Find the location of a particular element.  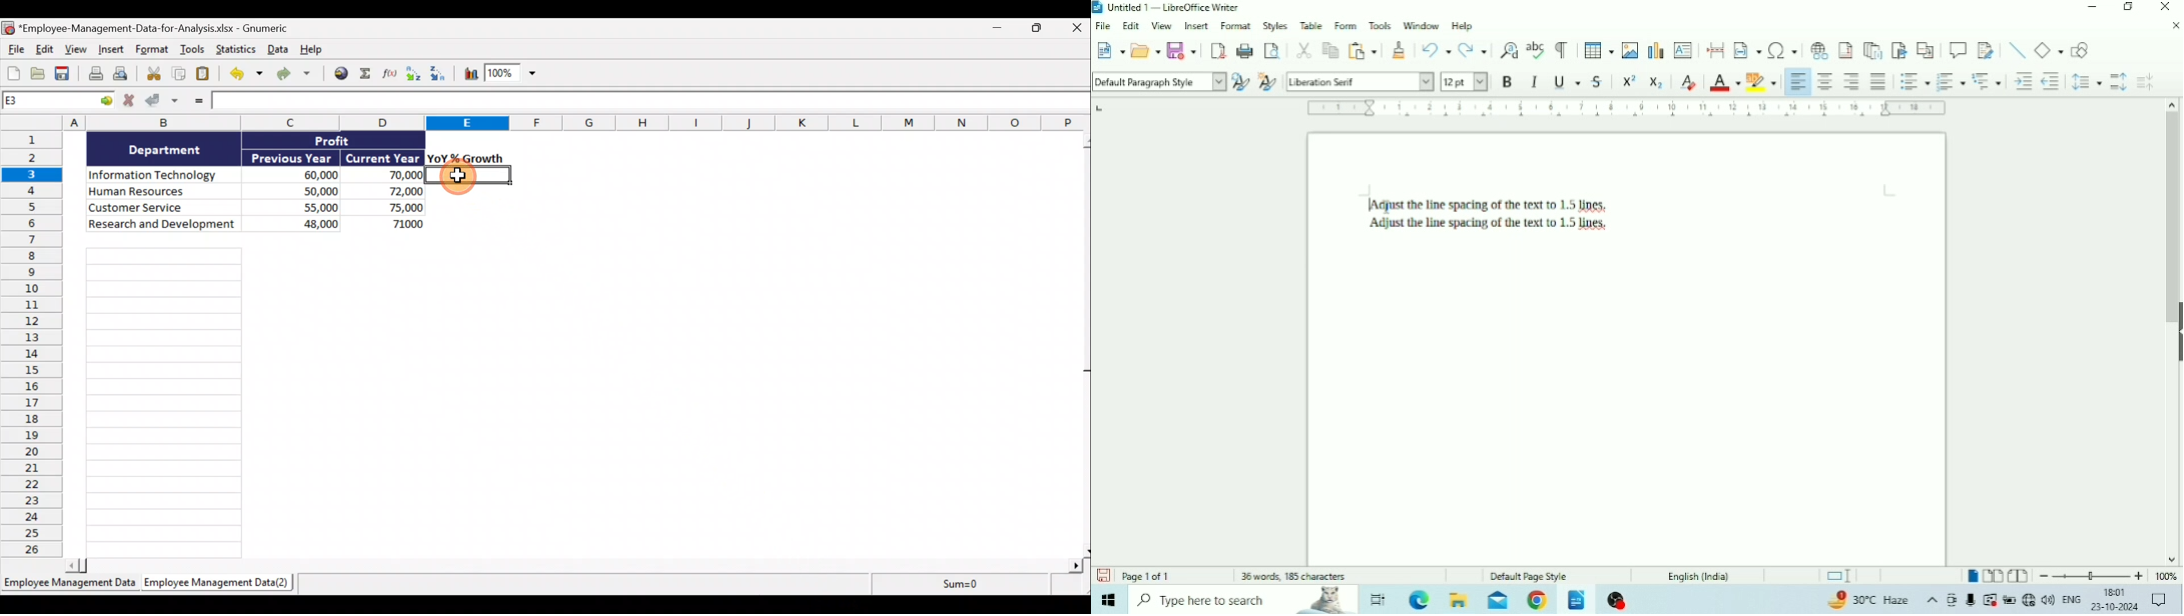

Microsoft Edge is located at coordinates (1419, 600).